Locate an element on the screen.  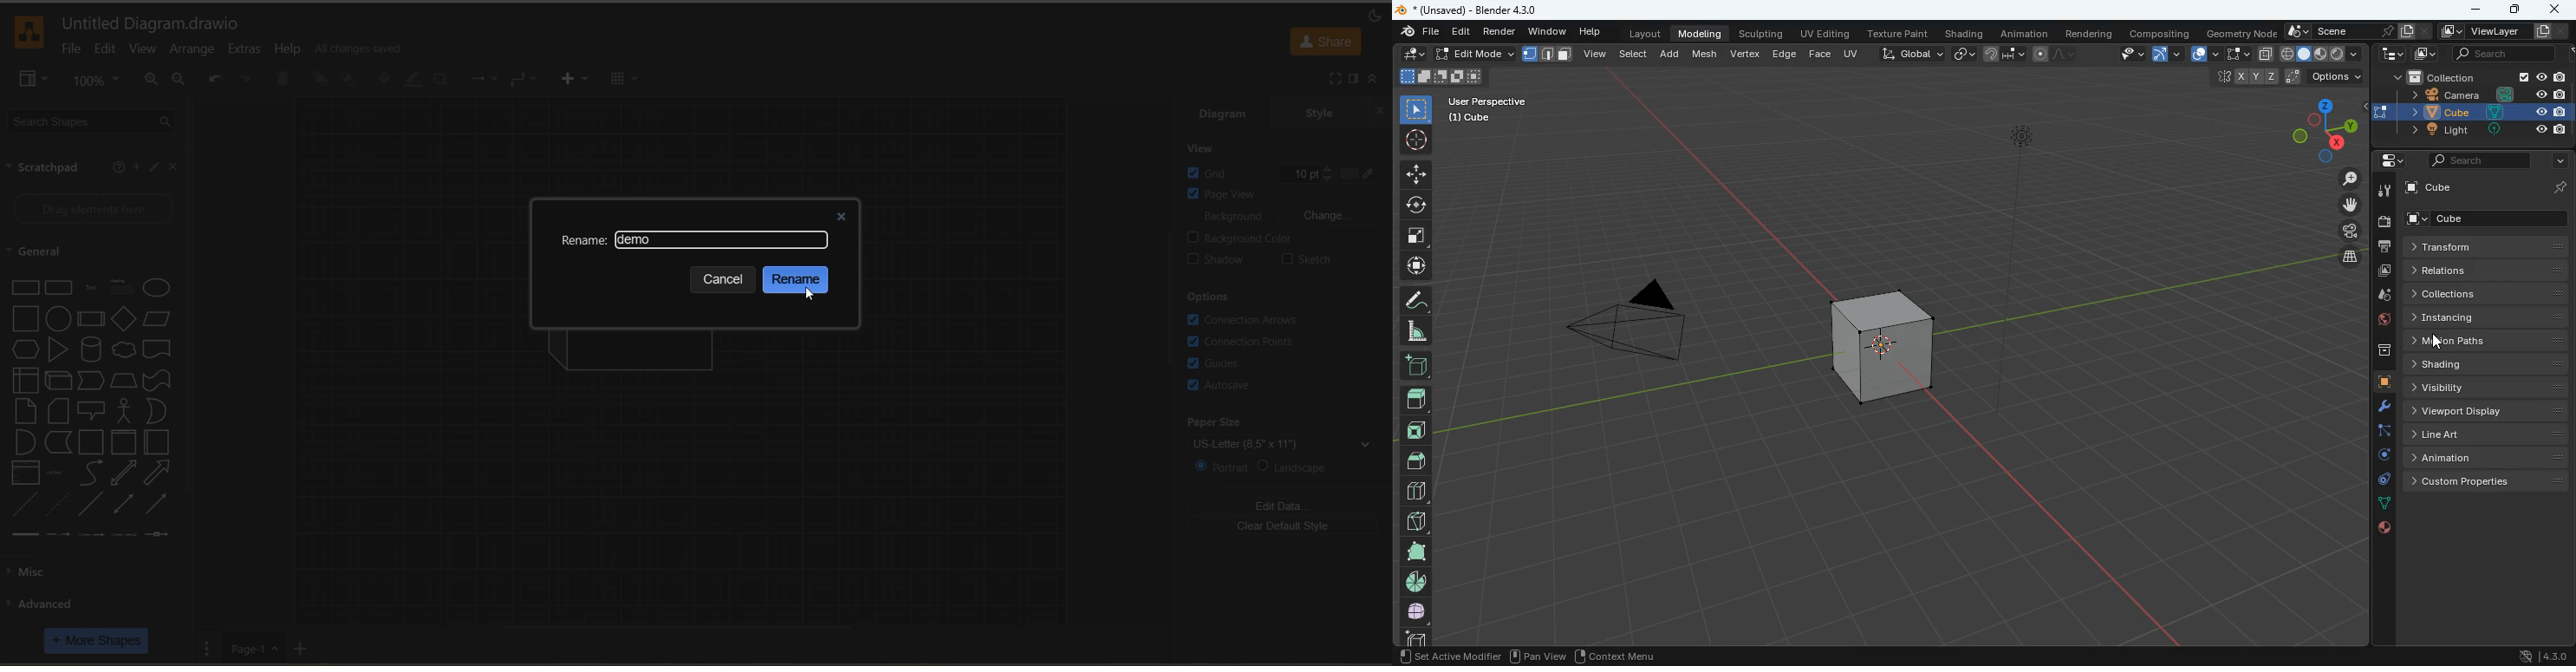
help is located at coordinates (289, 51).